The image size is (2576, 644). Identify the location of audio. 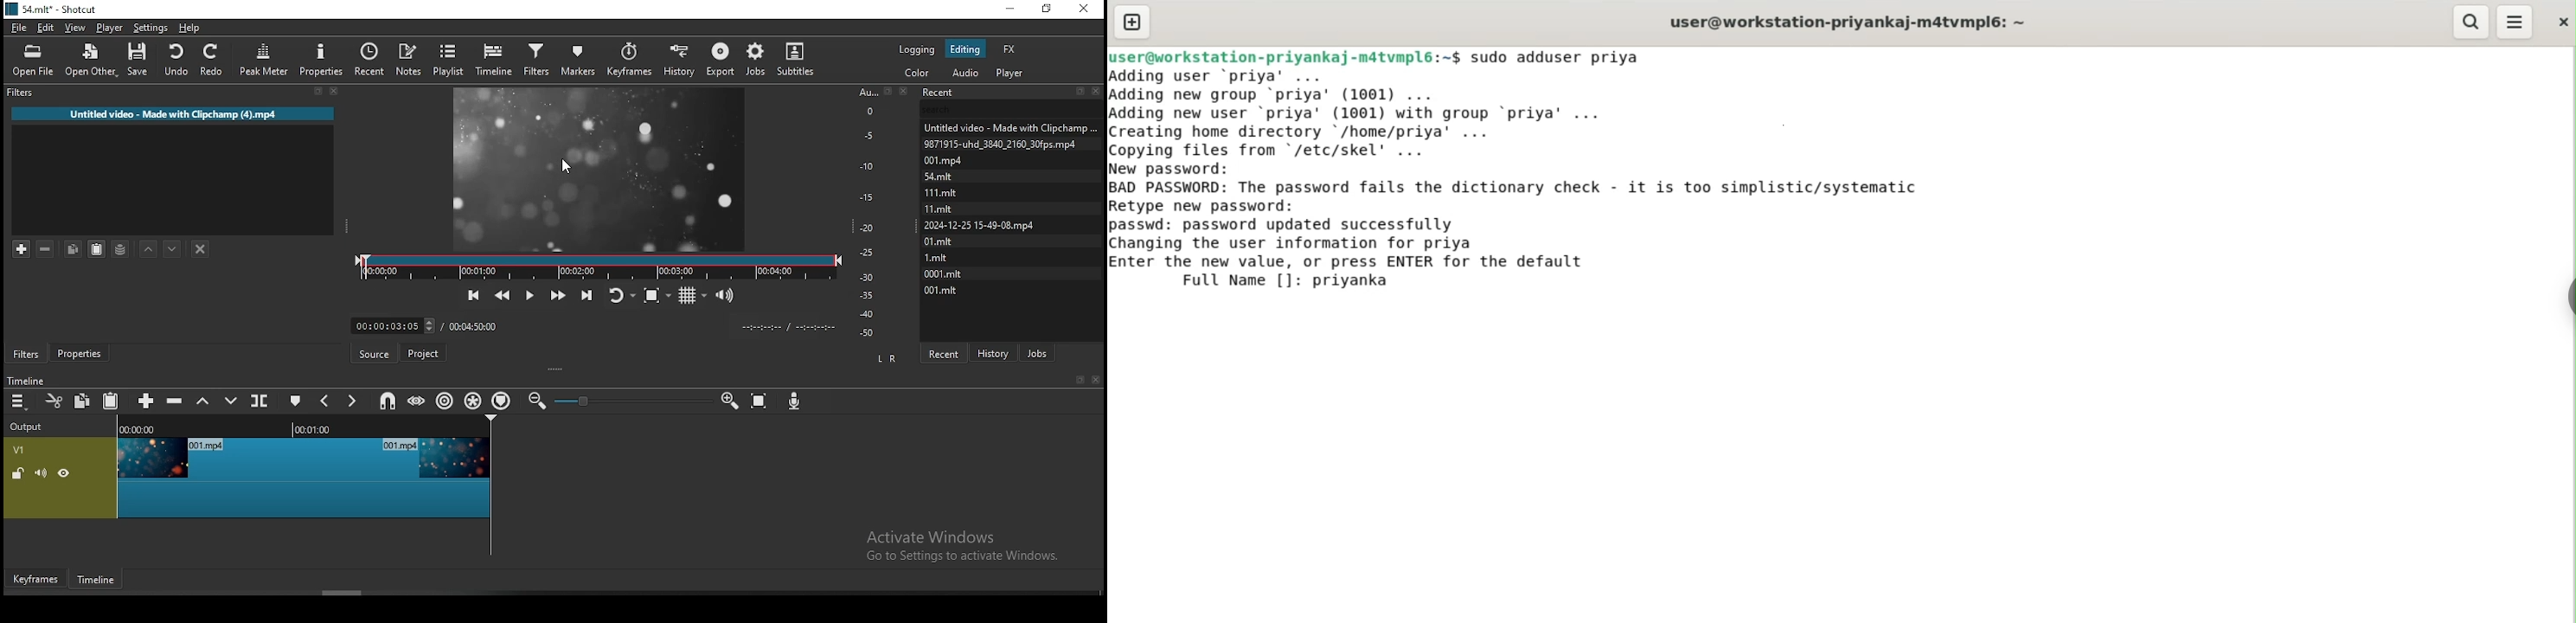
(966, 72).